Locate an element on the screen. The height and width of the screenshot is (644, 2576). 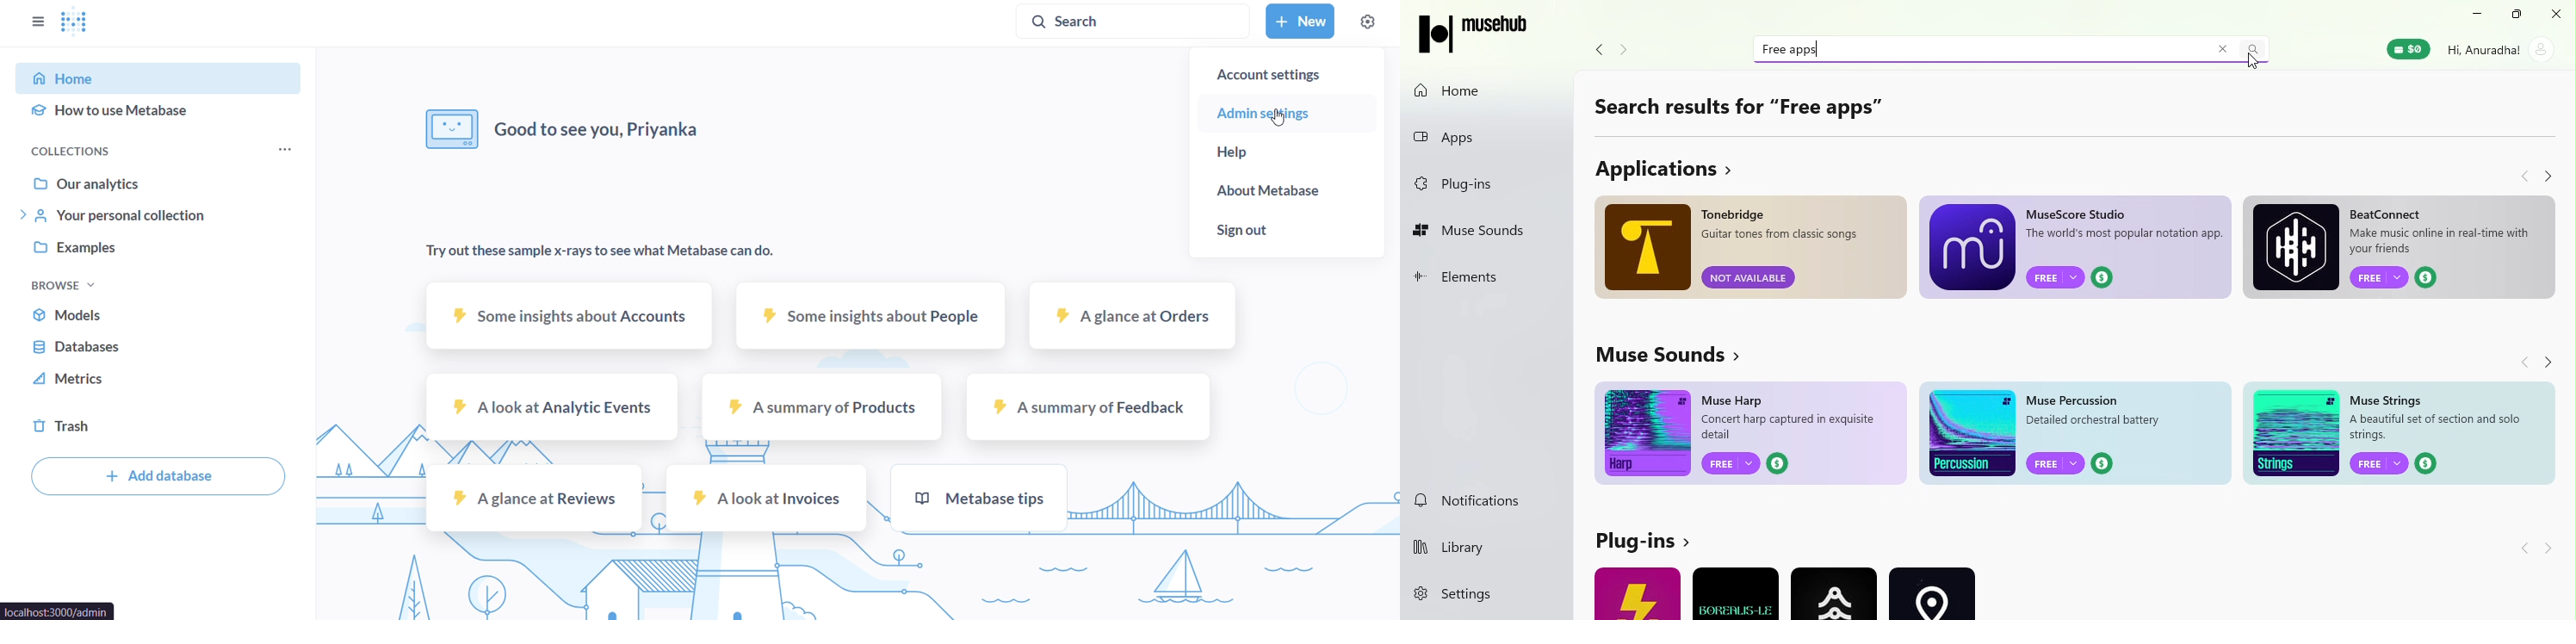
Apps is located at coordinates (1484, 138).